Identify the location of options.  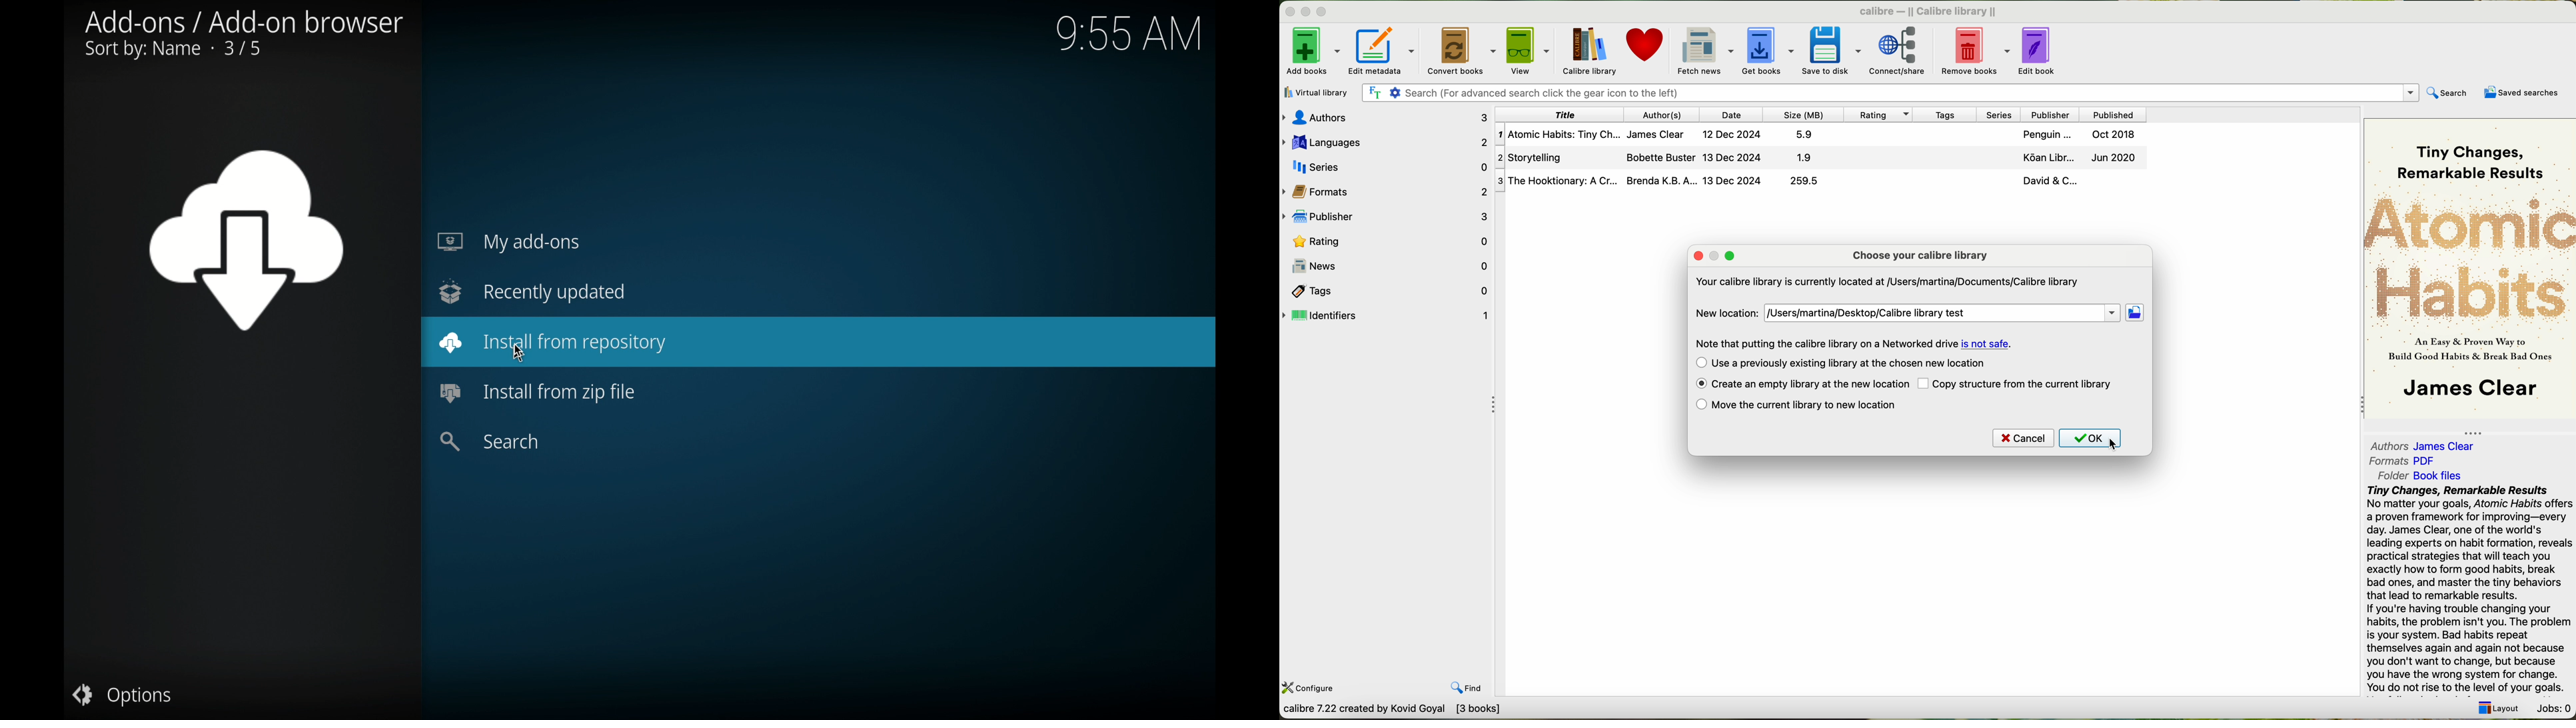
(121, 695).